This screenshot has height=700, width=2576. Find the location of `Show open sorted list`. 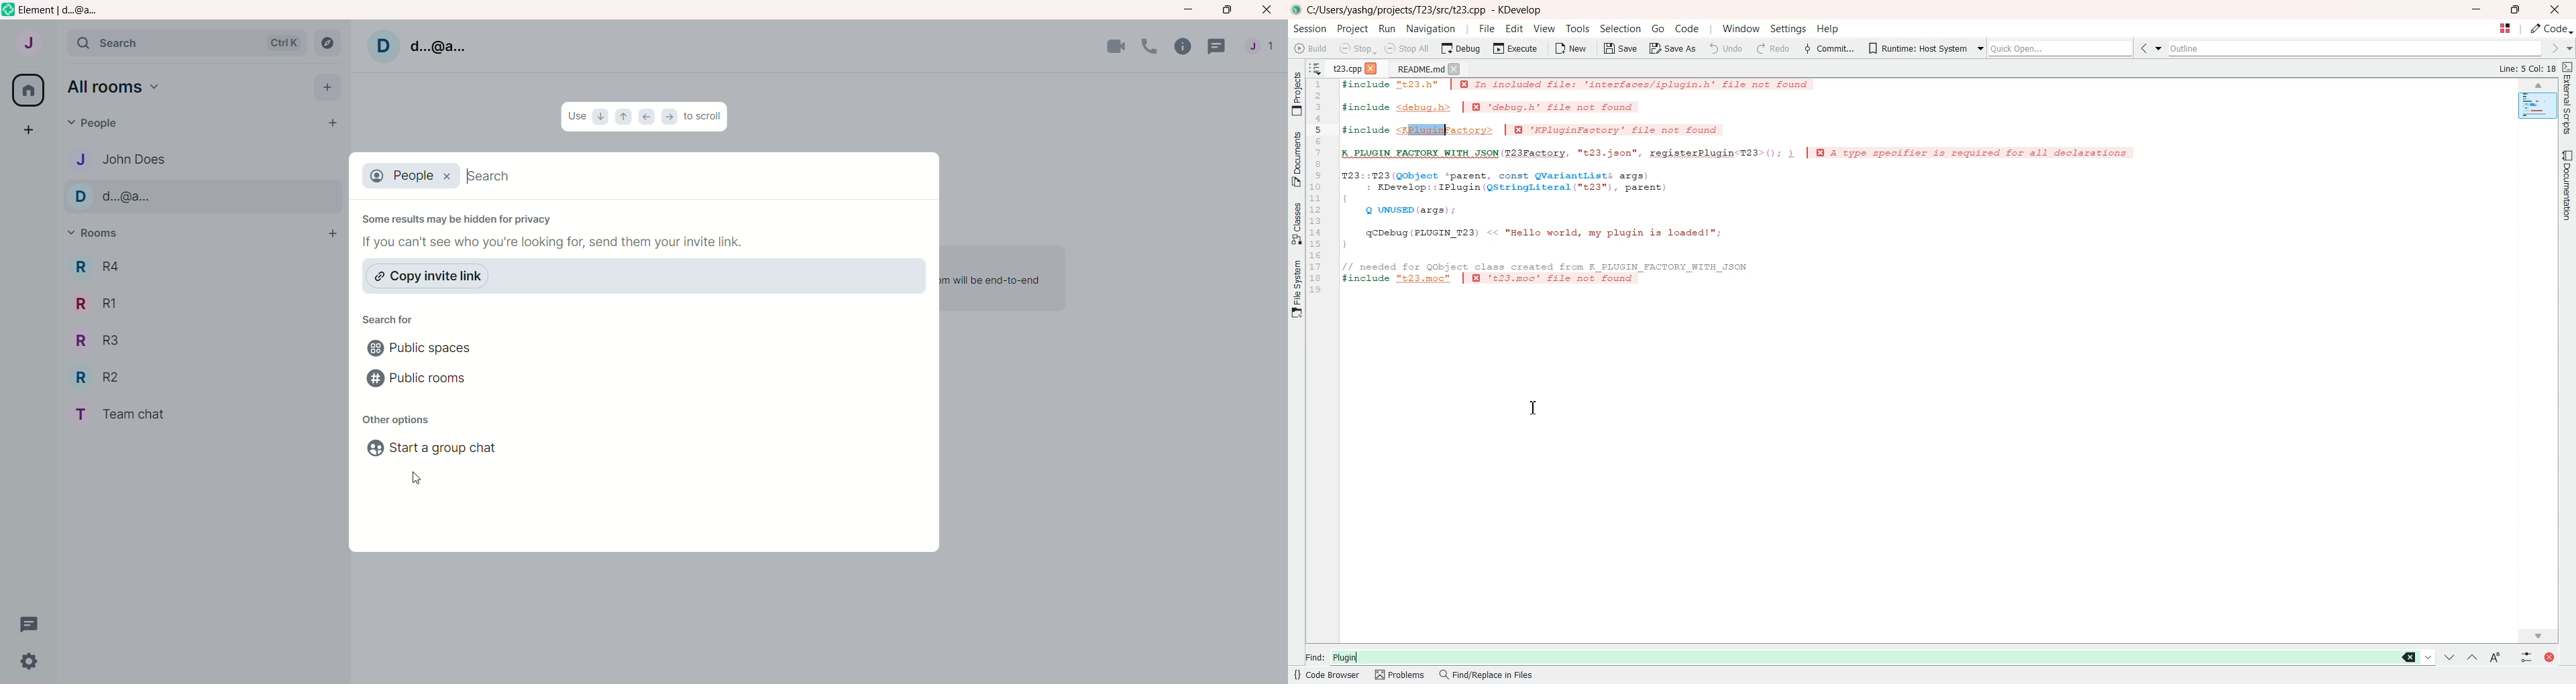

Show open sorted list is located at coordinates (1316, 67).